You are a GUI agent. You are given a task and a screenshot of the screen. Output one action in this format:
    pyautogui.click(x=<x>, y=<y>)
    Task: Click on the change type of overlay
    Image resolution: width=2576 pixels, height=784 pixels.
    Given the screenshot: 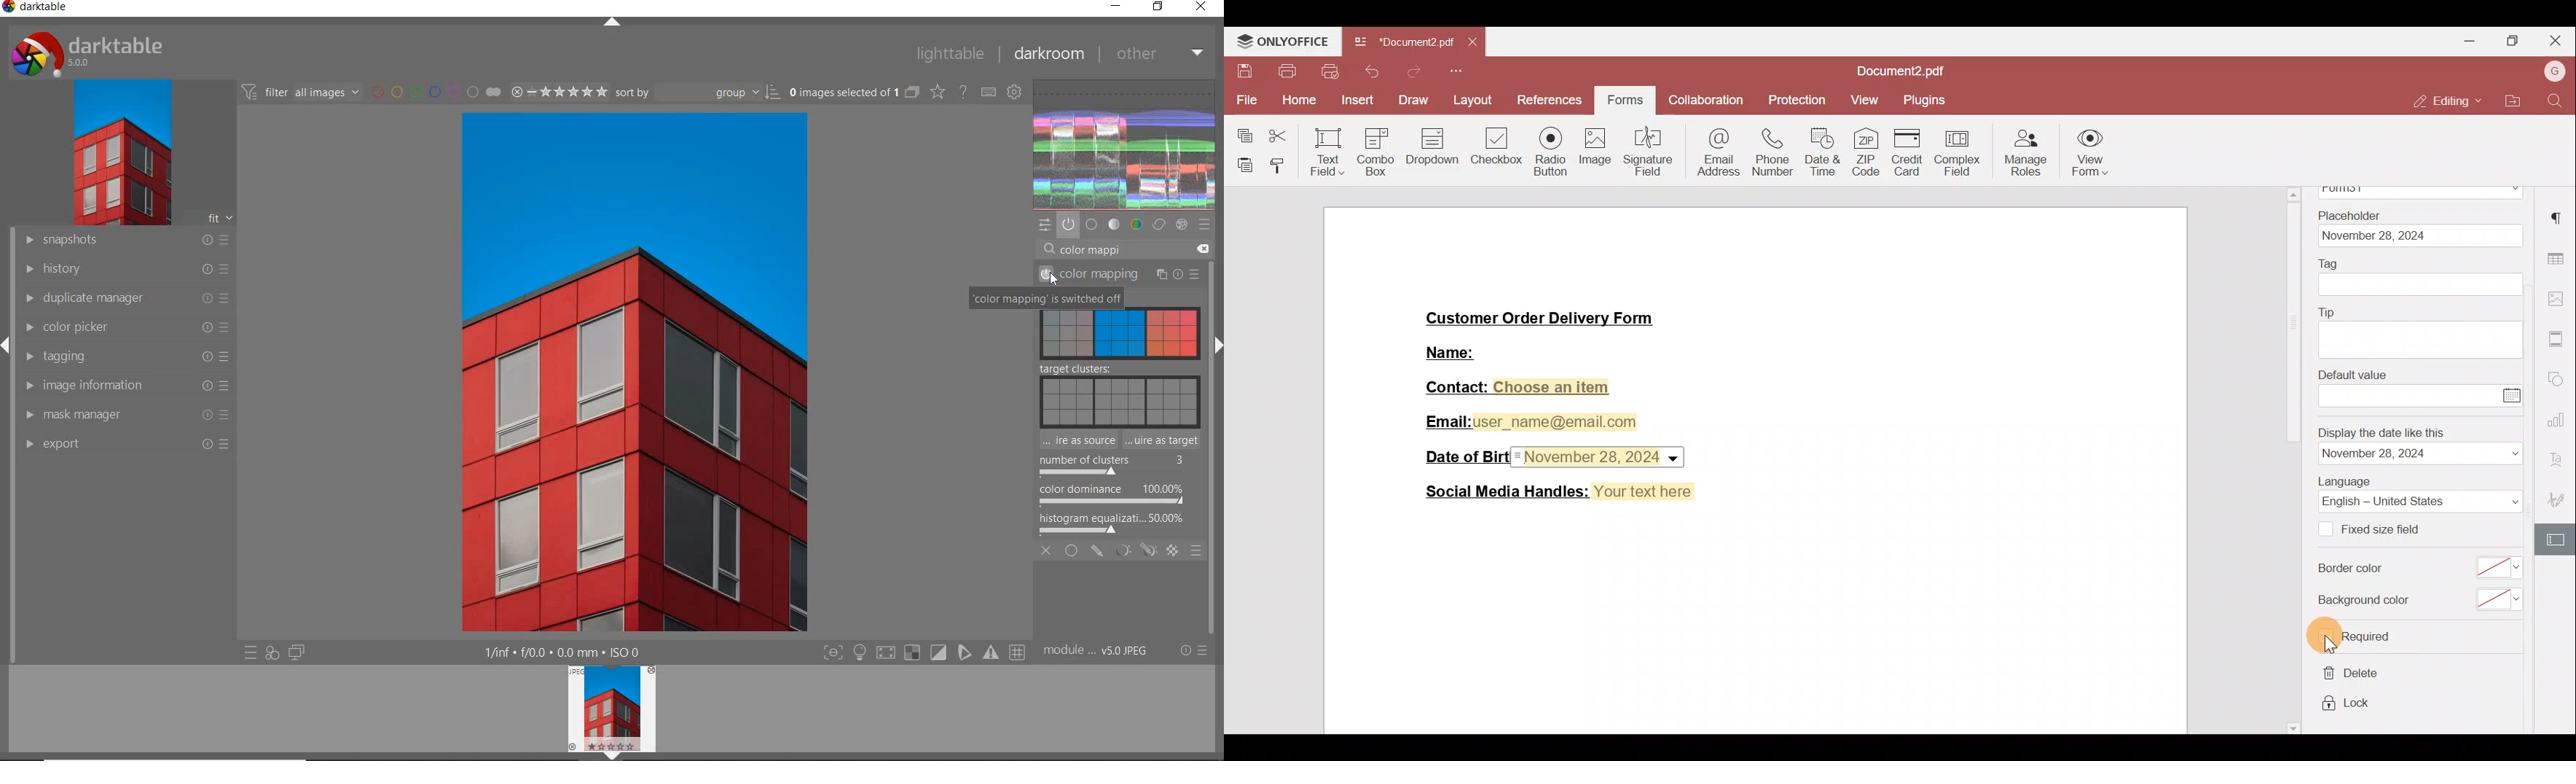 What is the action you would take?
    pyautogui.click(x=936, y=92)
    